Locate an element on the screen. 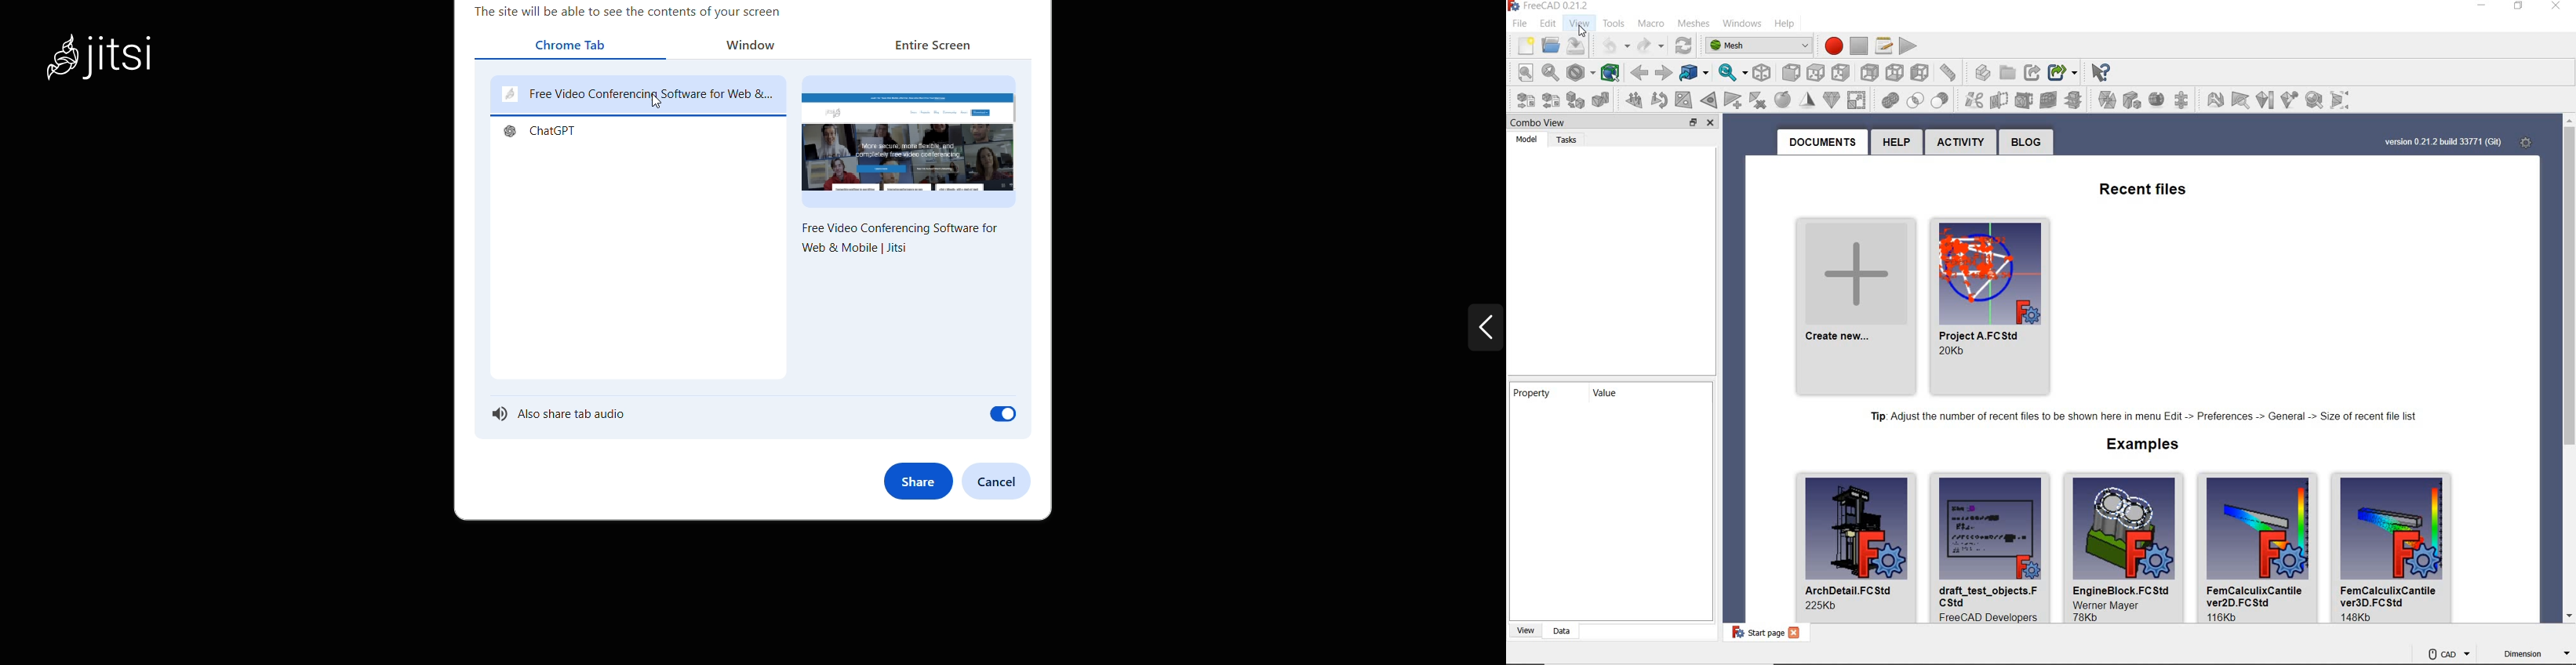 The image size is (2576, 672). Window is located at coordinates (762, 46).